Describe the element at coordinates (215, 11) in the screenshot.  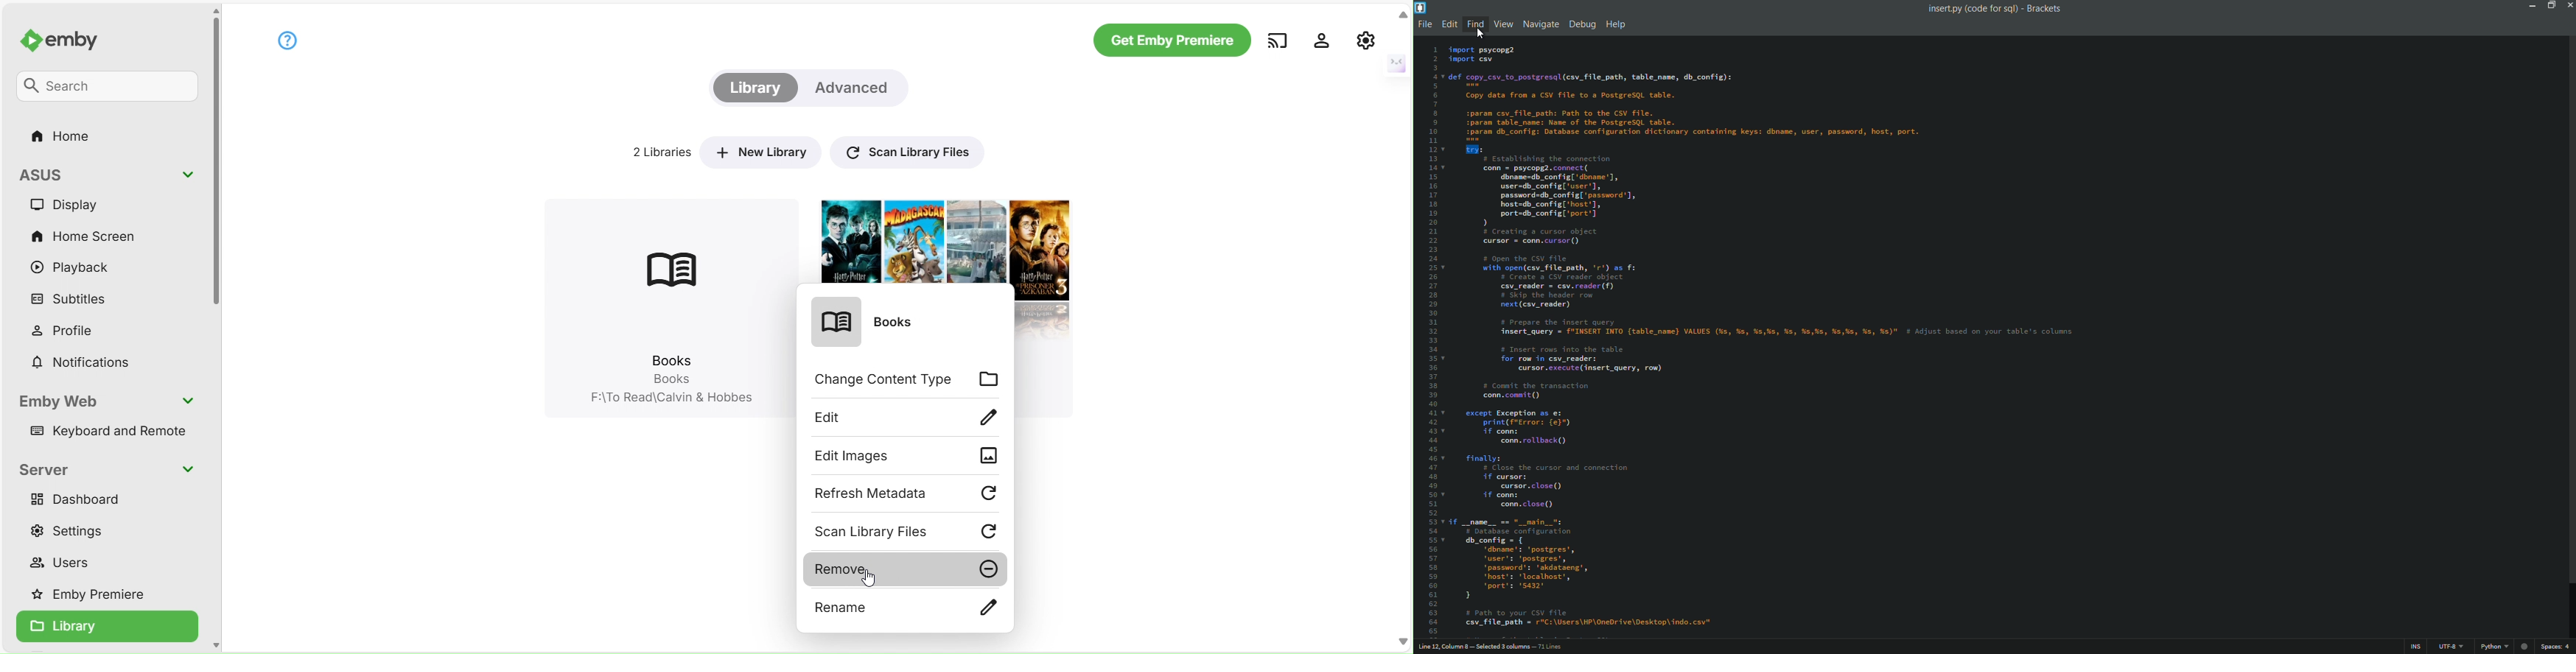
I see `move up` at that location.